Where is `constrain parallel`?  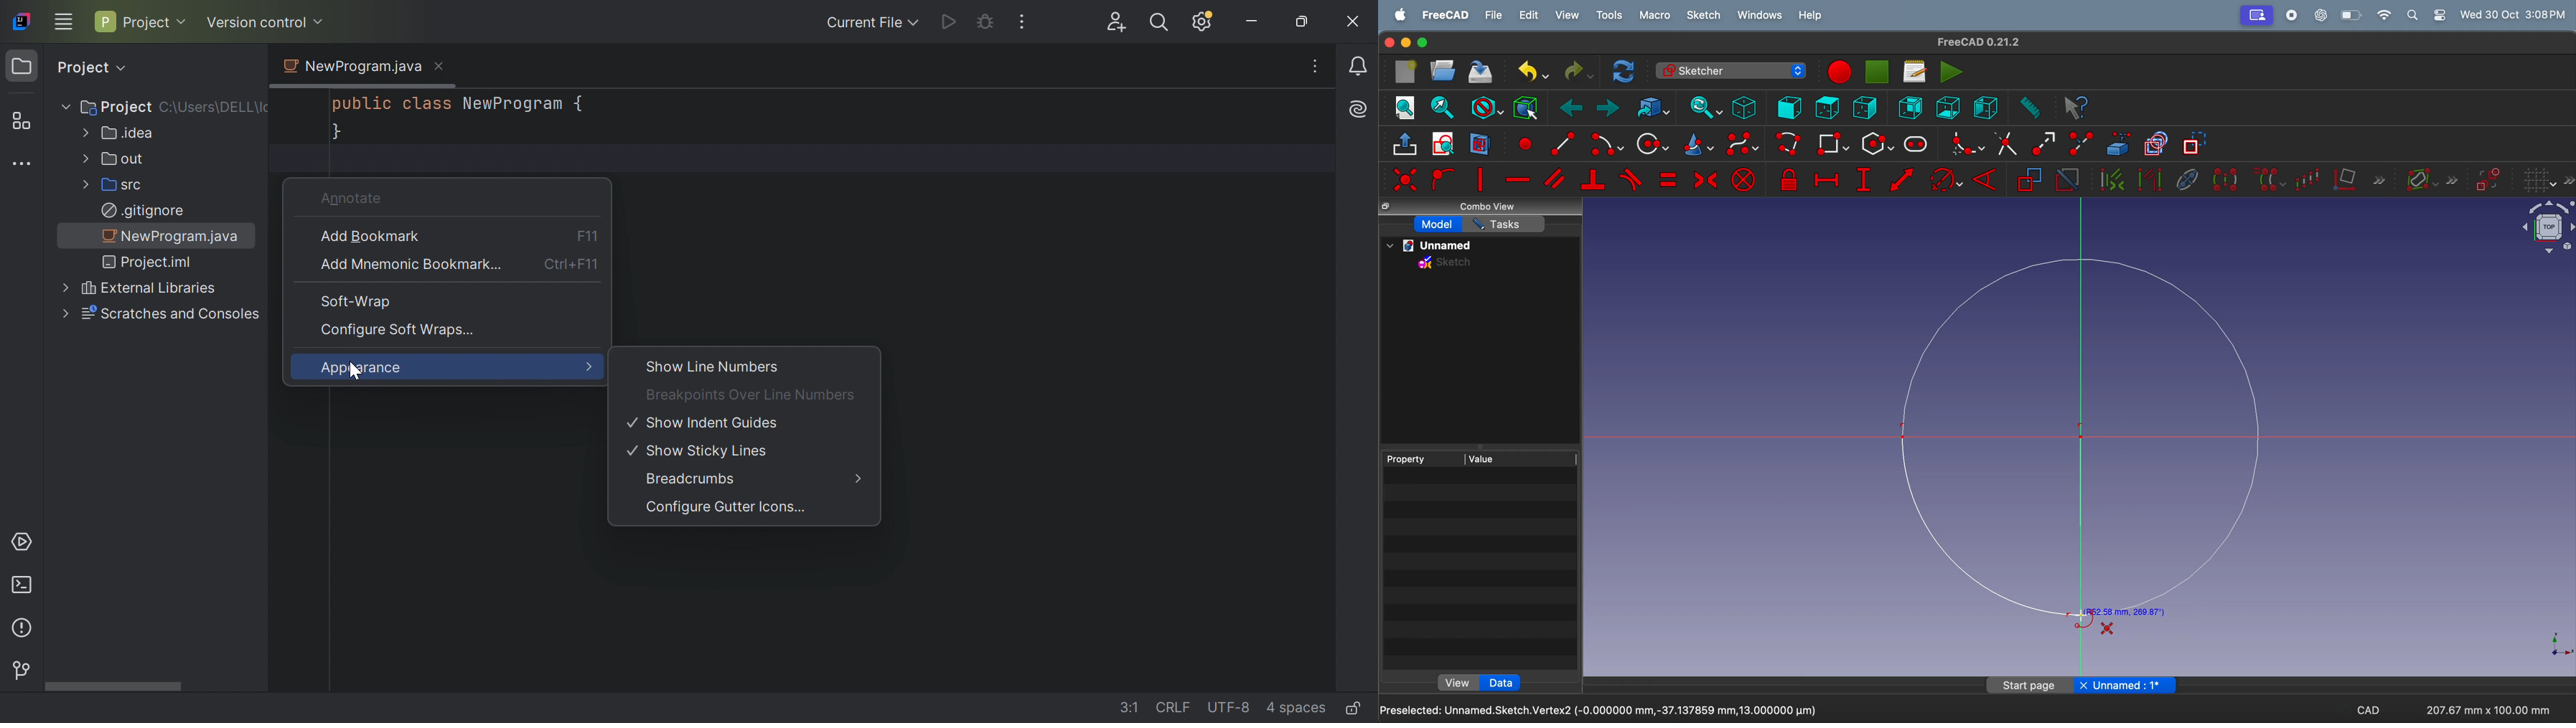 constrain parallel is located at coordinates (1557, 179).